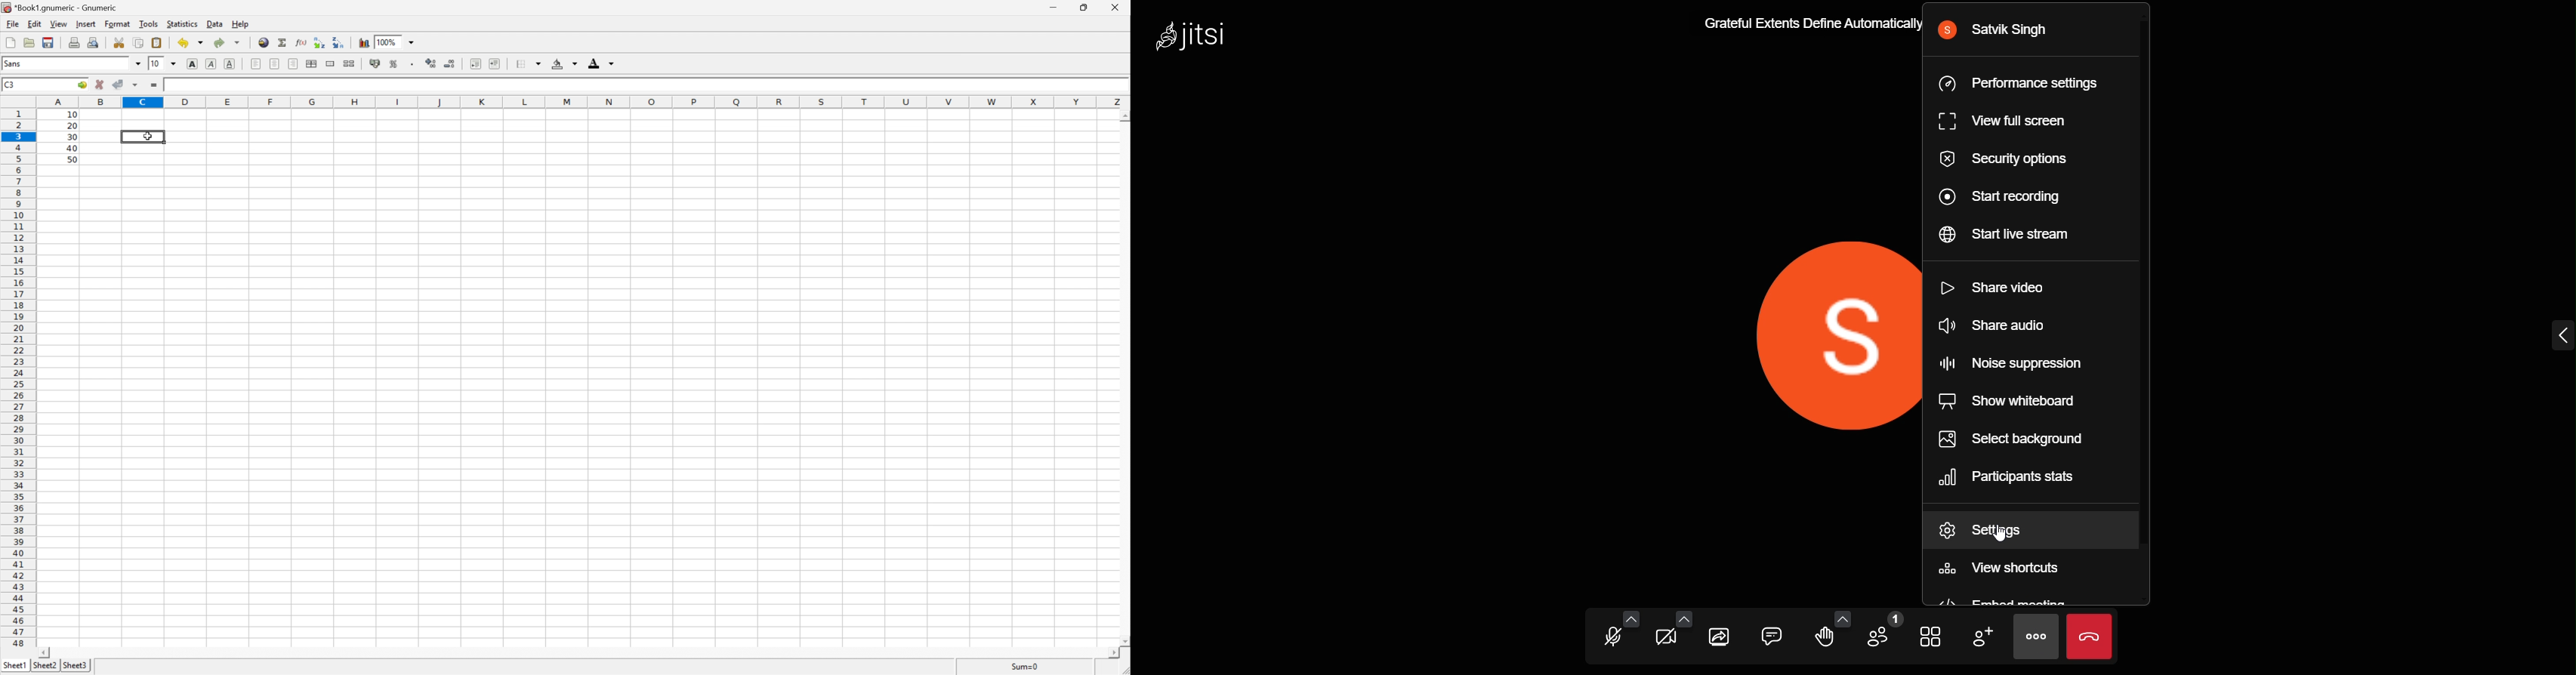 The width and height of the screenshot is (2576, 700). What do you see at coordinates (118, 42) in the screenshot?
I see `Cut the selection` at bounding box center [118, 42].